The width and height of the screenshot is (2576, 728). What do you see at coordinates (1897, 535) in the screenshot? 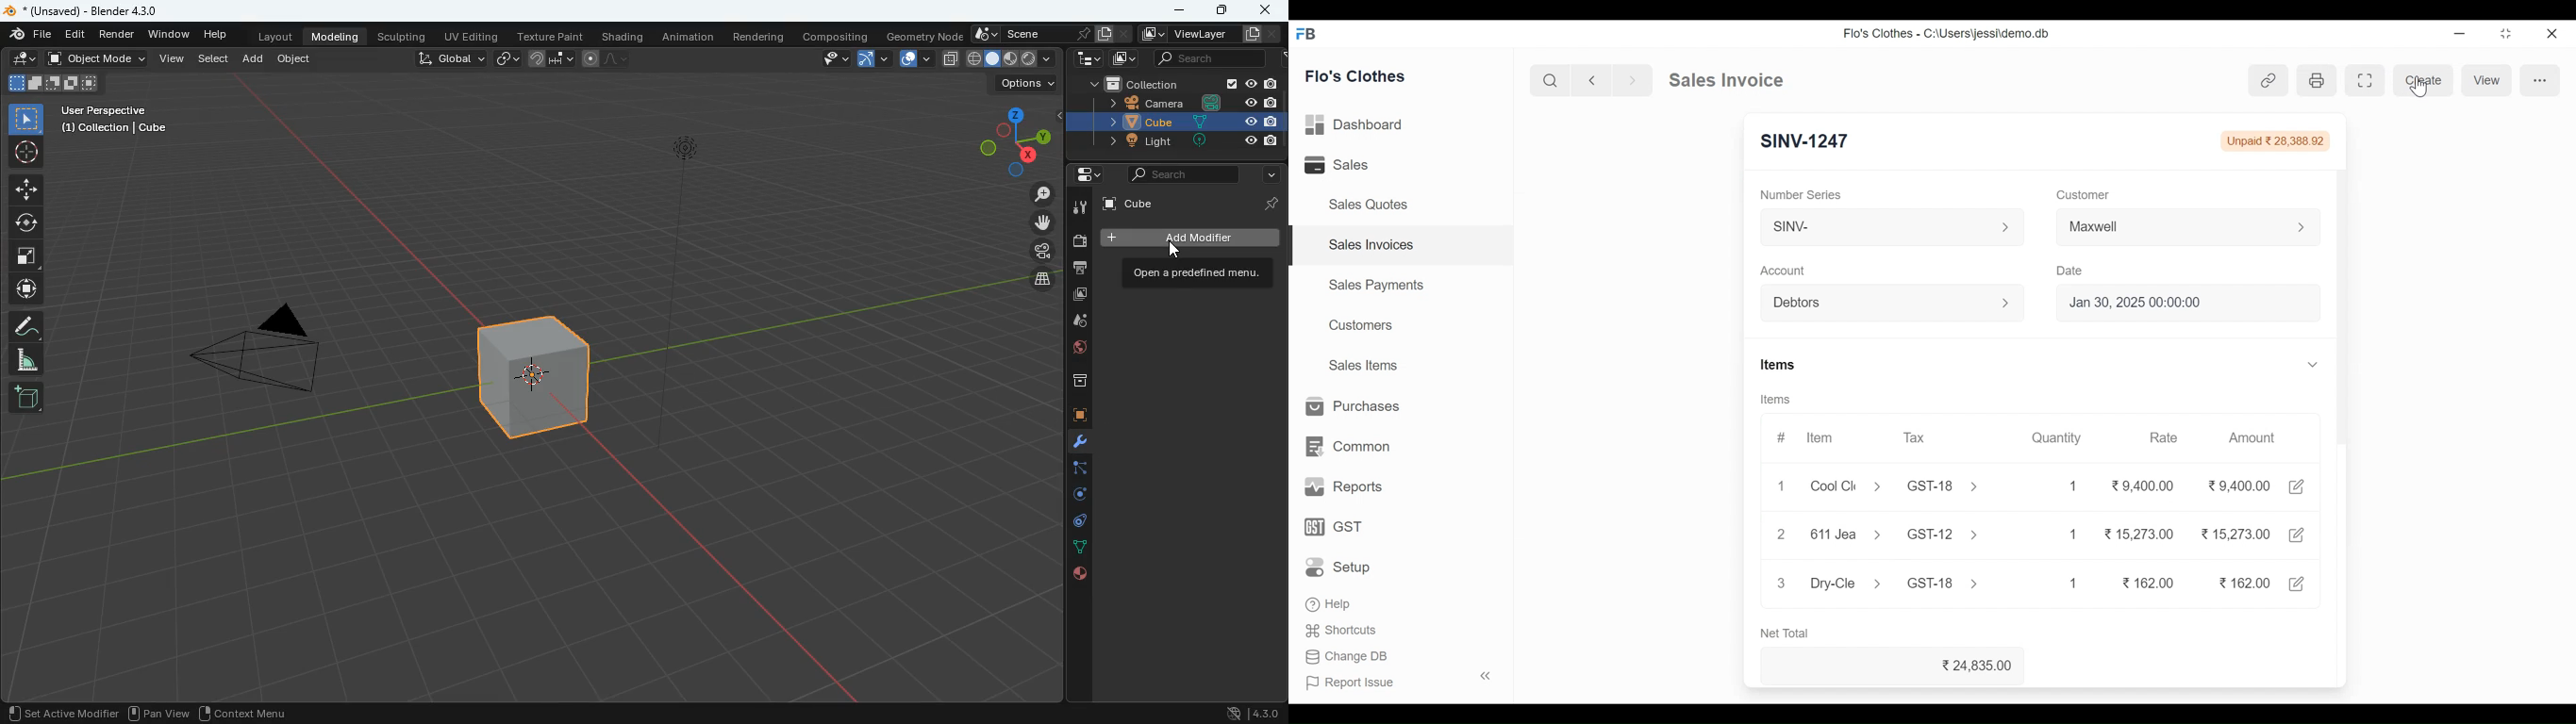
I see `611Jea > GST-12 >` at bounding box center [1897, 535].